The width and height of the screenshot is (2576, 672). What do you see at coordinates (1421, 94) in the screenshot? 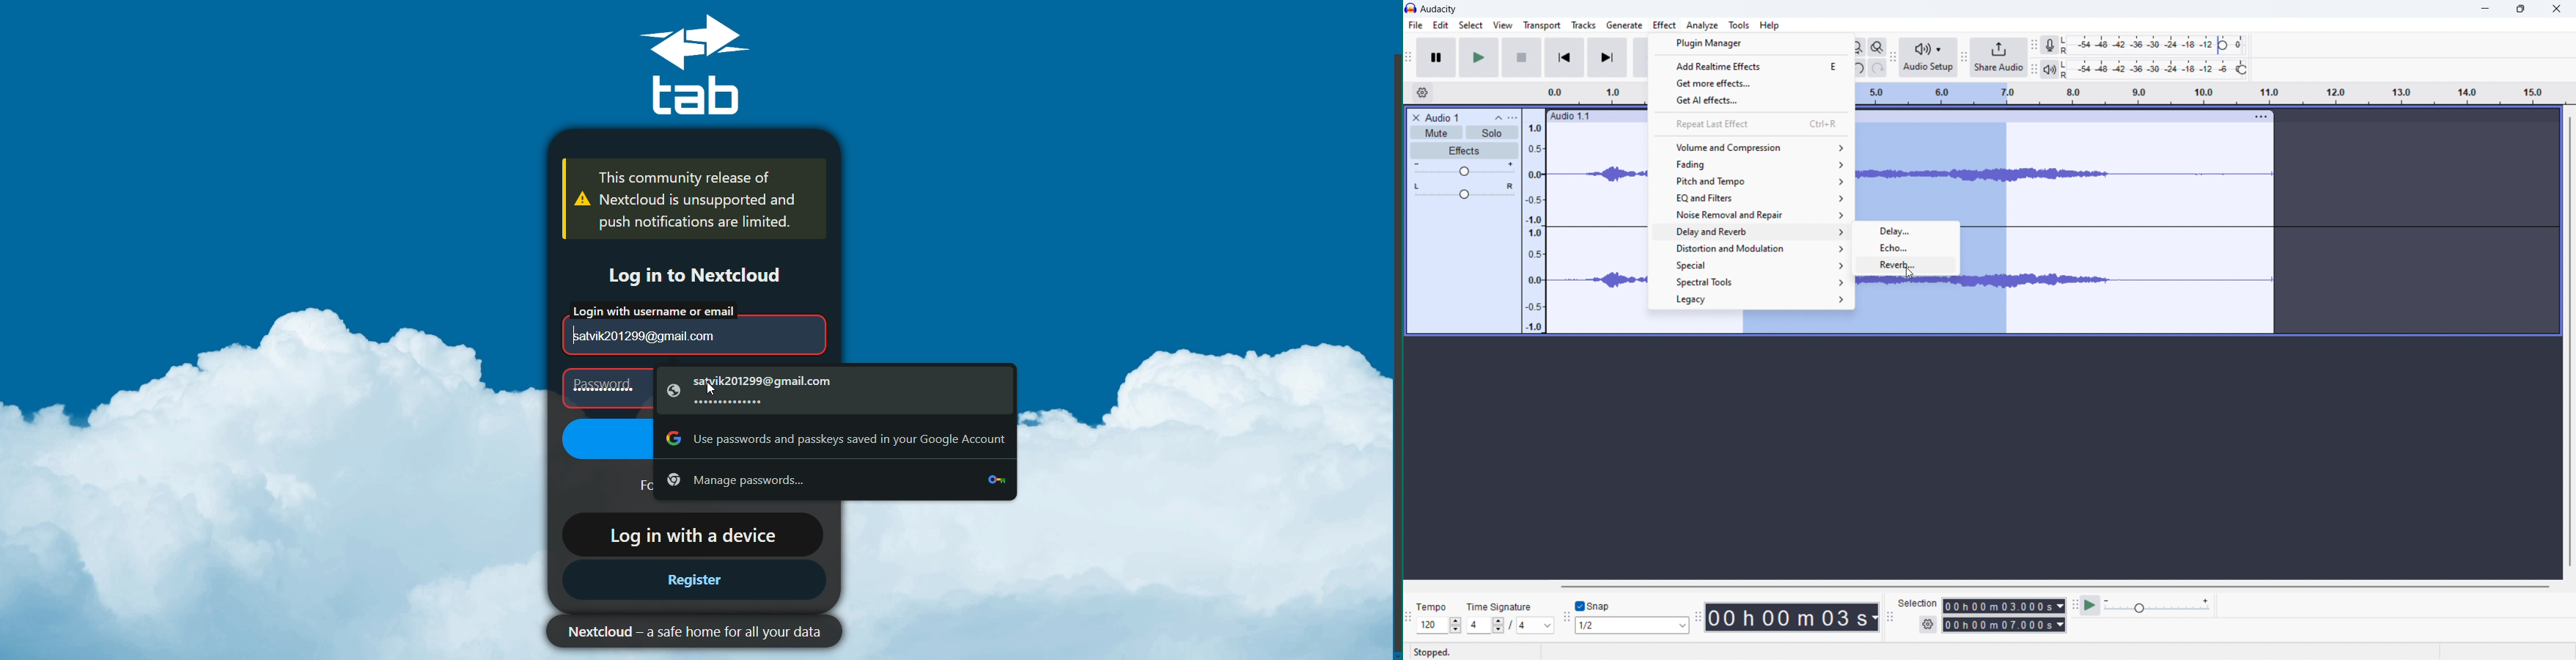
I see `settings` at bounding box center [1421, 94].